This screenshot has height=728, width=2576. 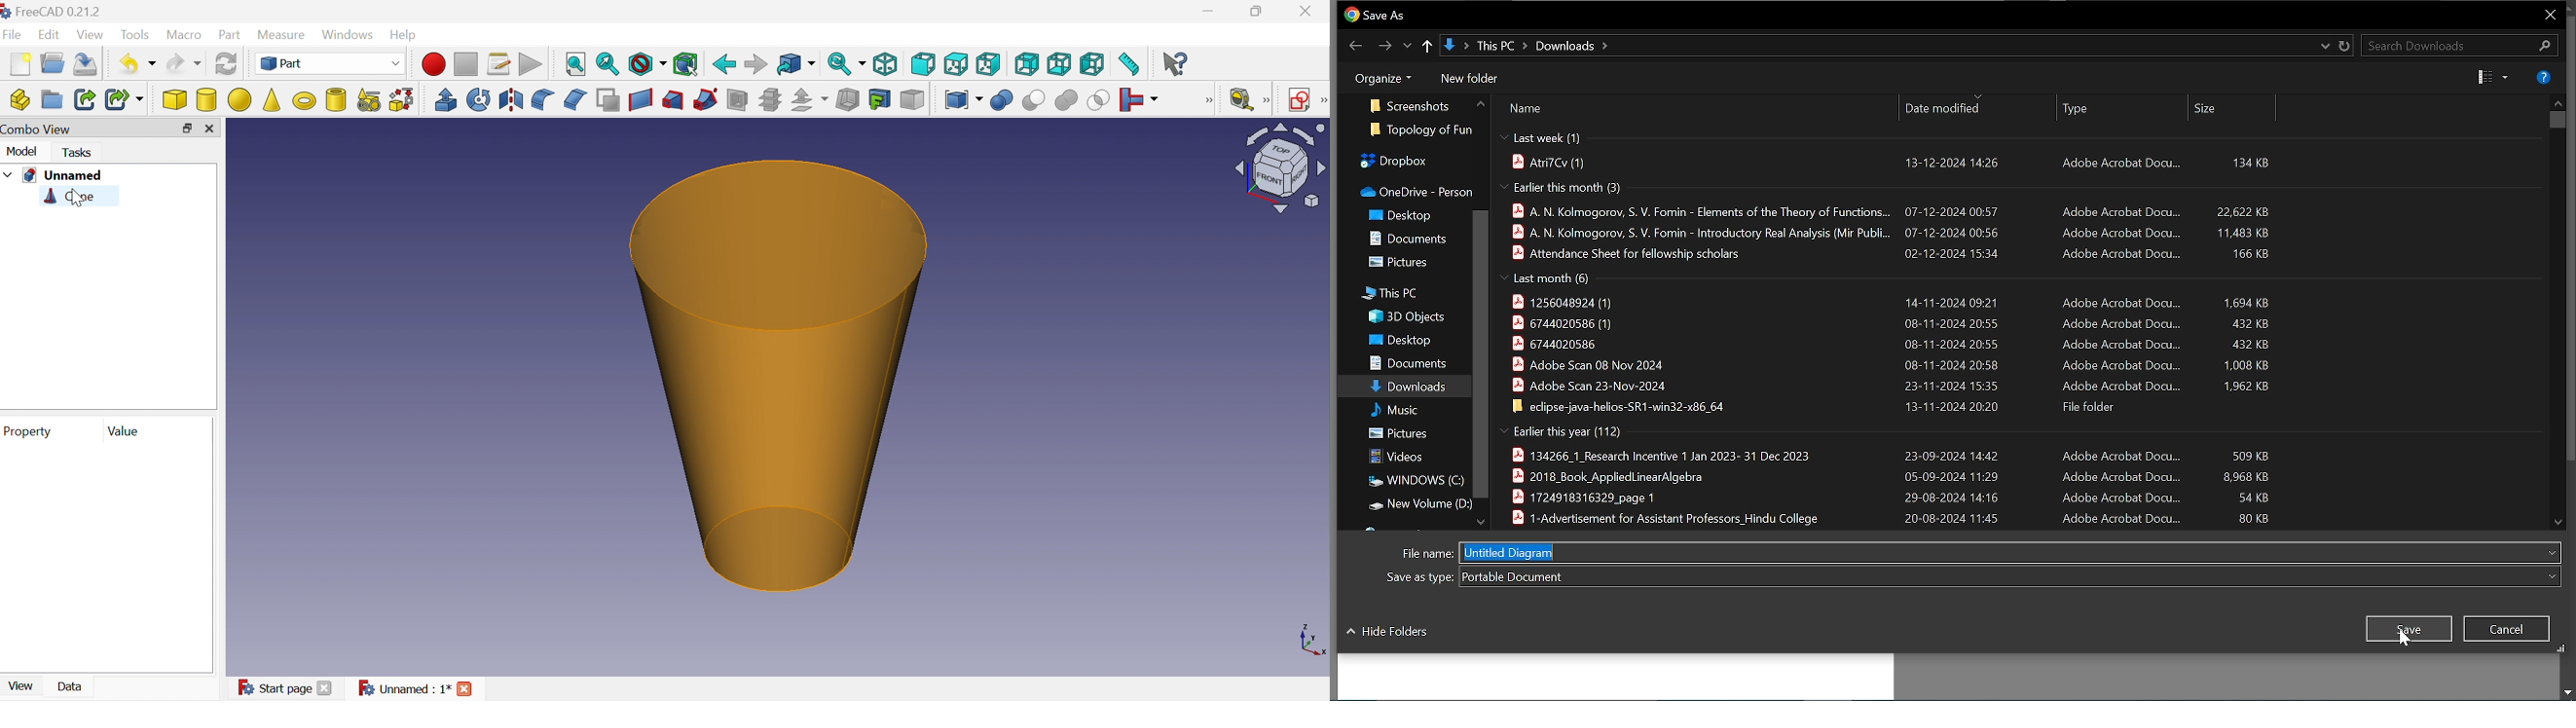 What do you see at coordinates (324, 689) in the screenshot?
I see `Close` at bounding box center [324, 689].